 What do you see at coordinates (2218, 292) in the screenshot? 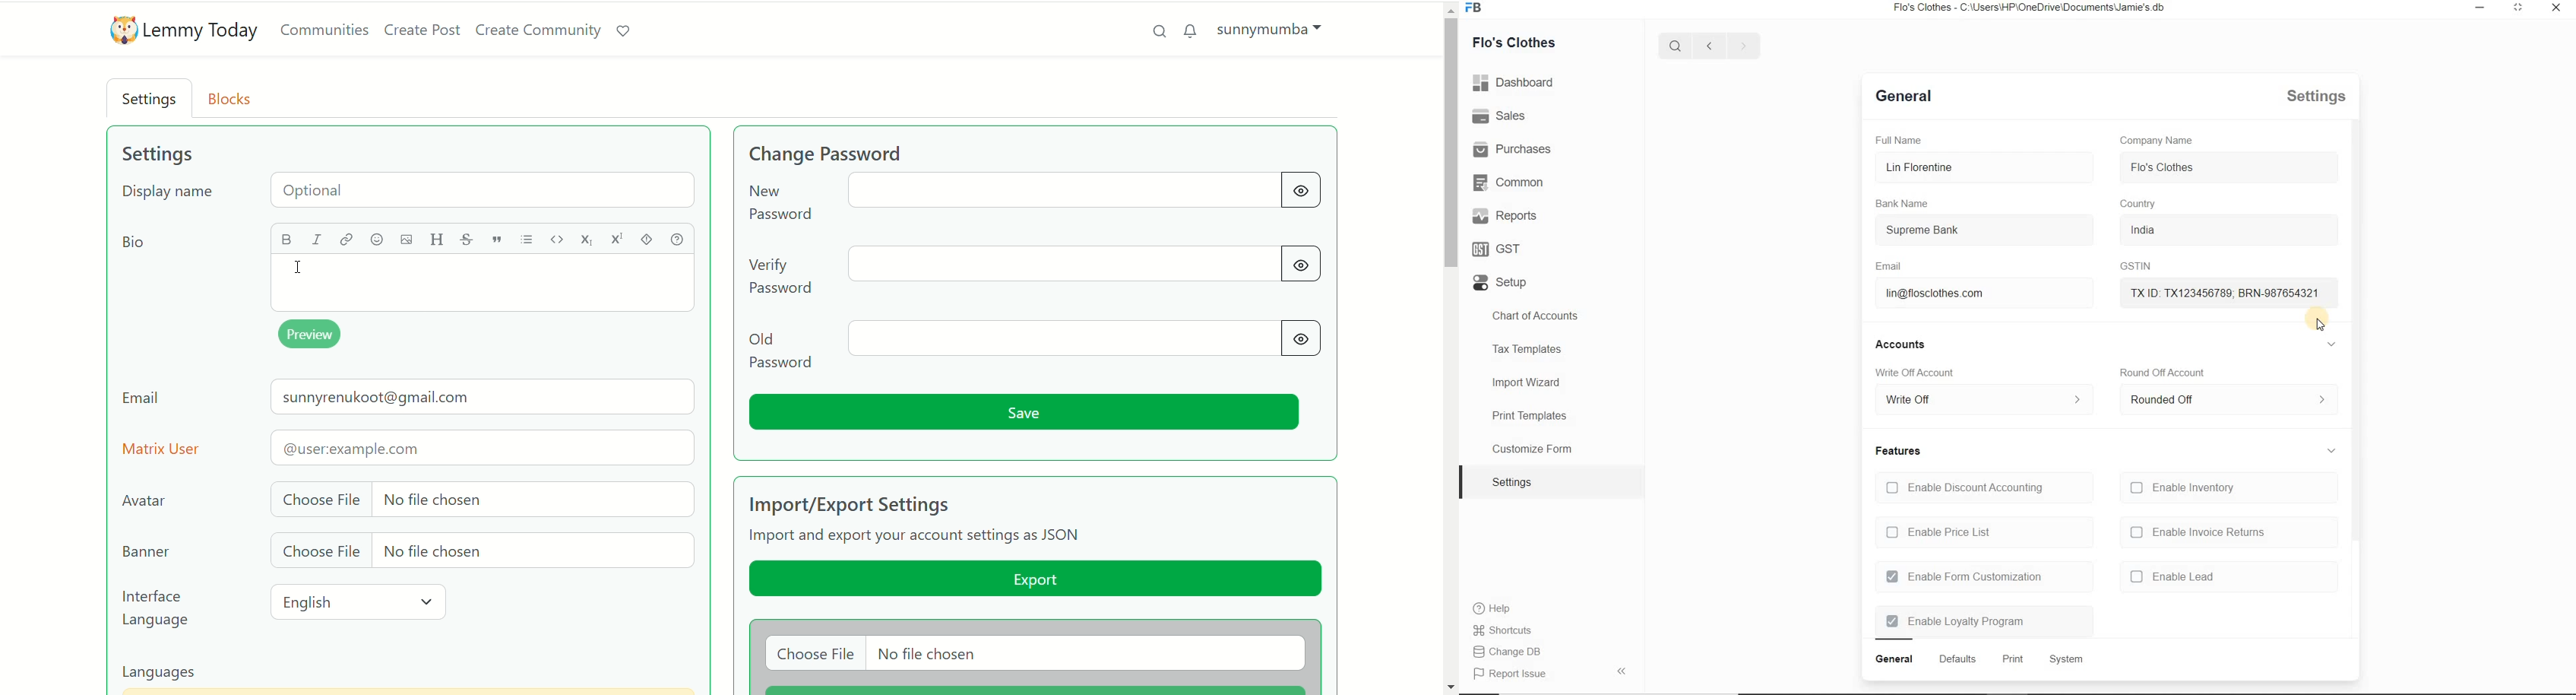
I see `txid brn` at bounding box center [2218, 292].